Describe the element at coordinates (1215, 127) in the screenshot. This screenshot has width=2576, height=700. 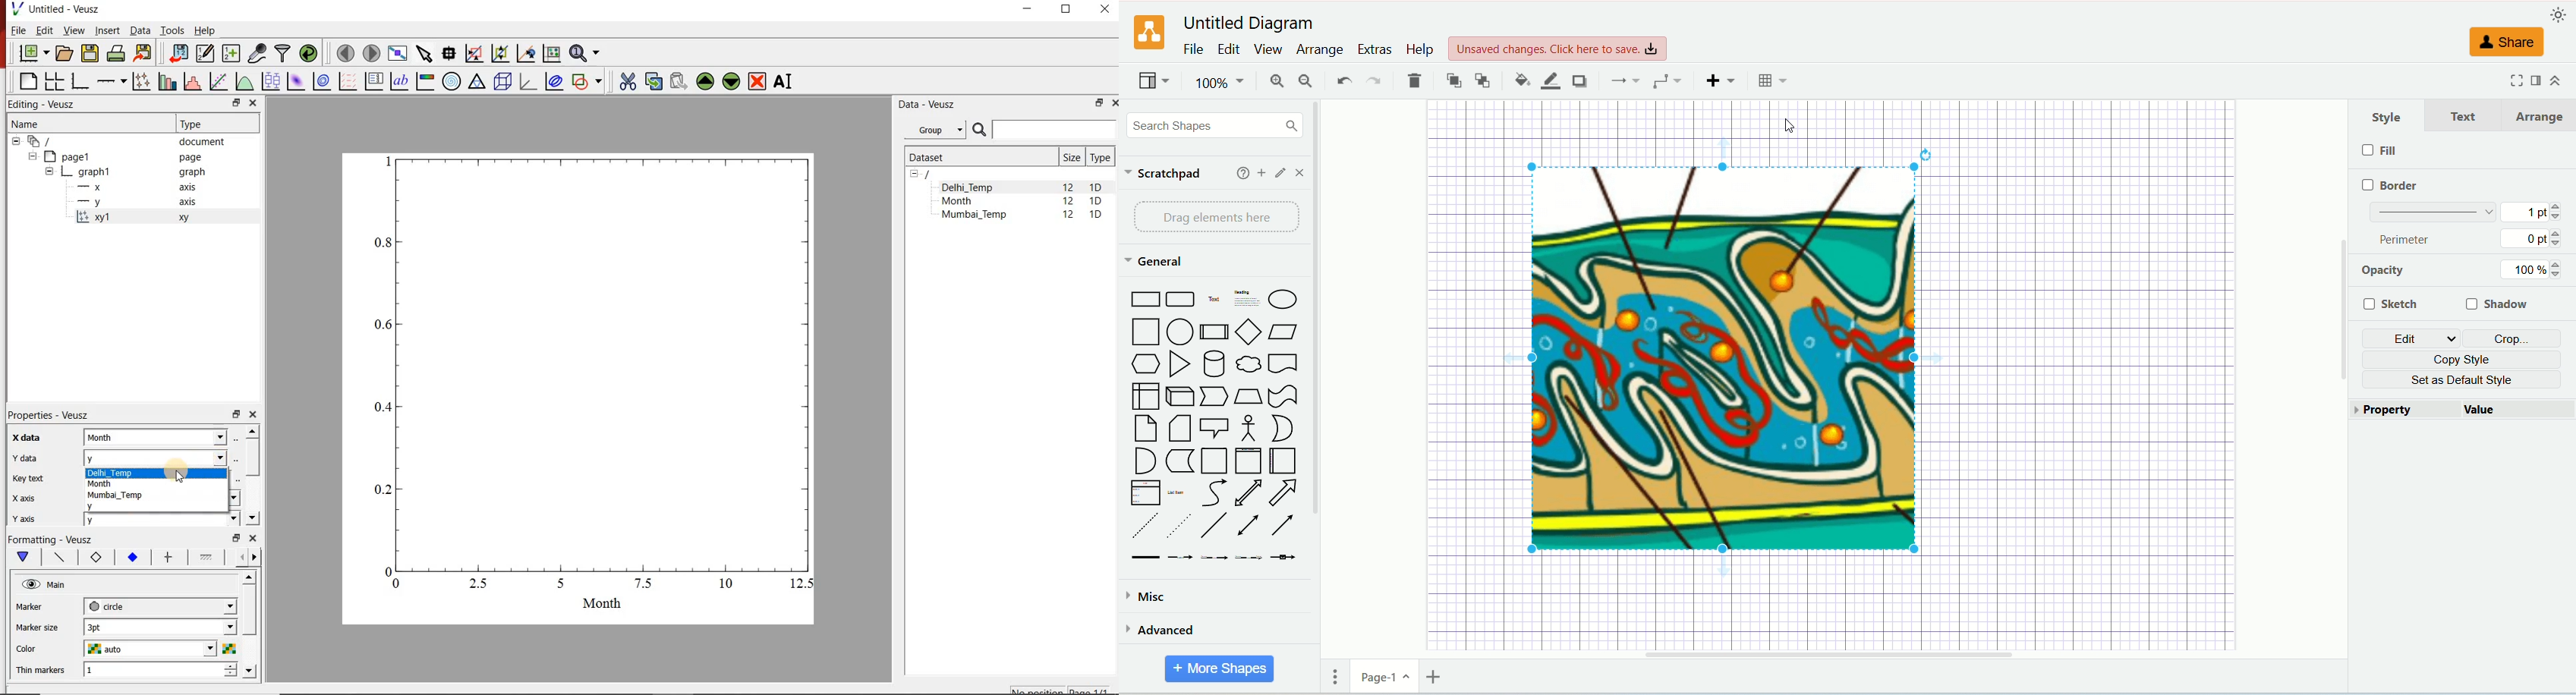
I see `search shapes` at that location.